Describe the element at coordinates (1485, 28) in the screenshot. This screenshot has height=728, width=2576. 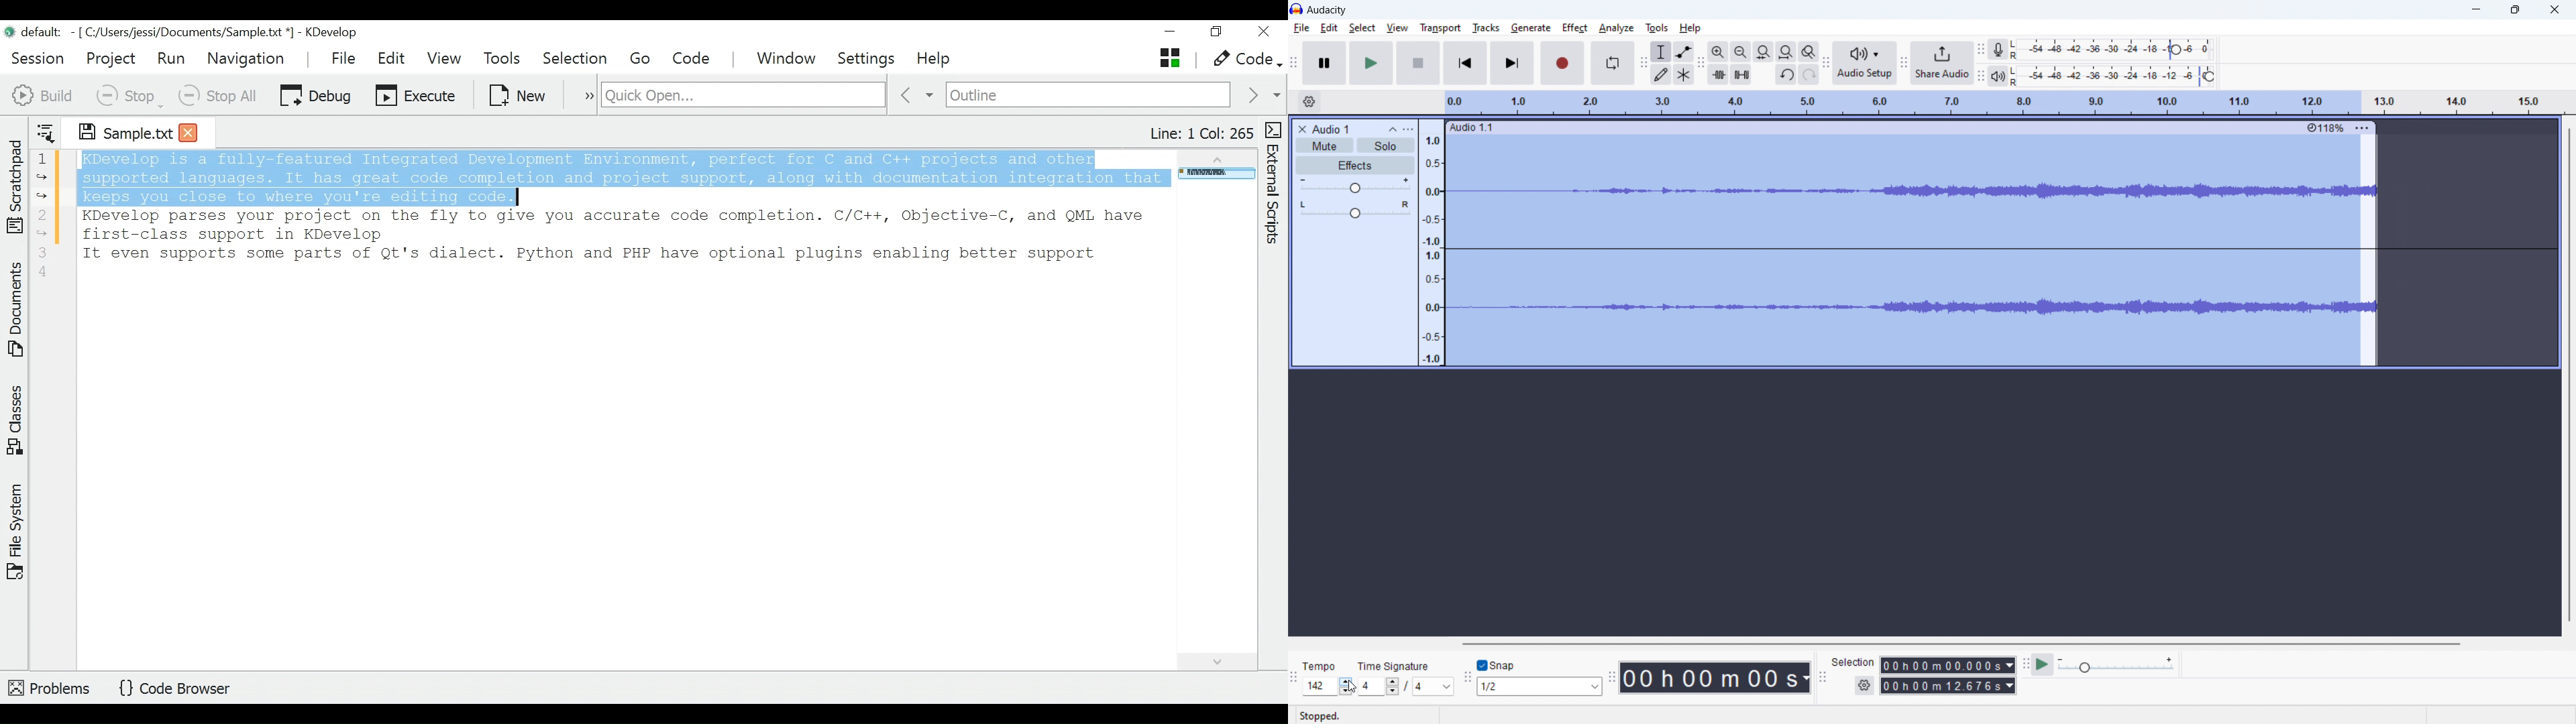
I see `tracks` at that location.